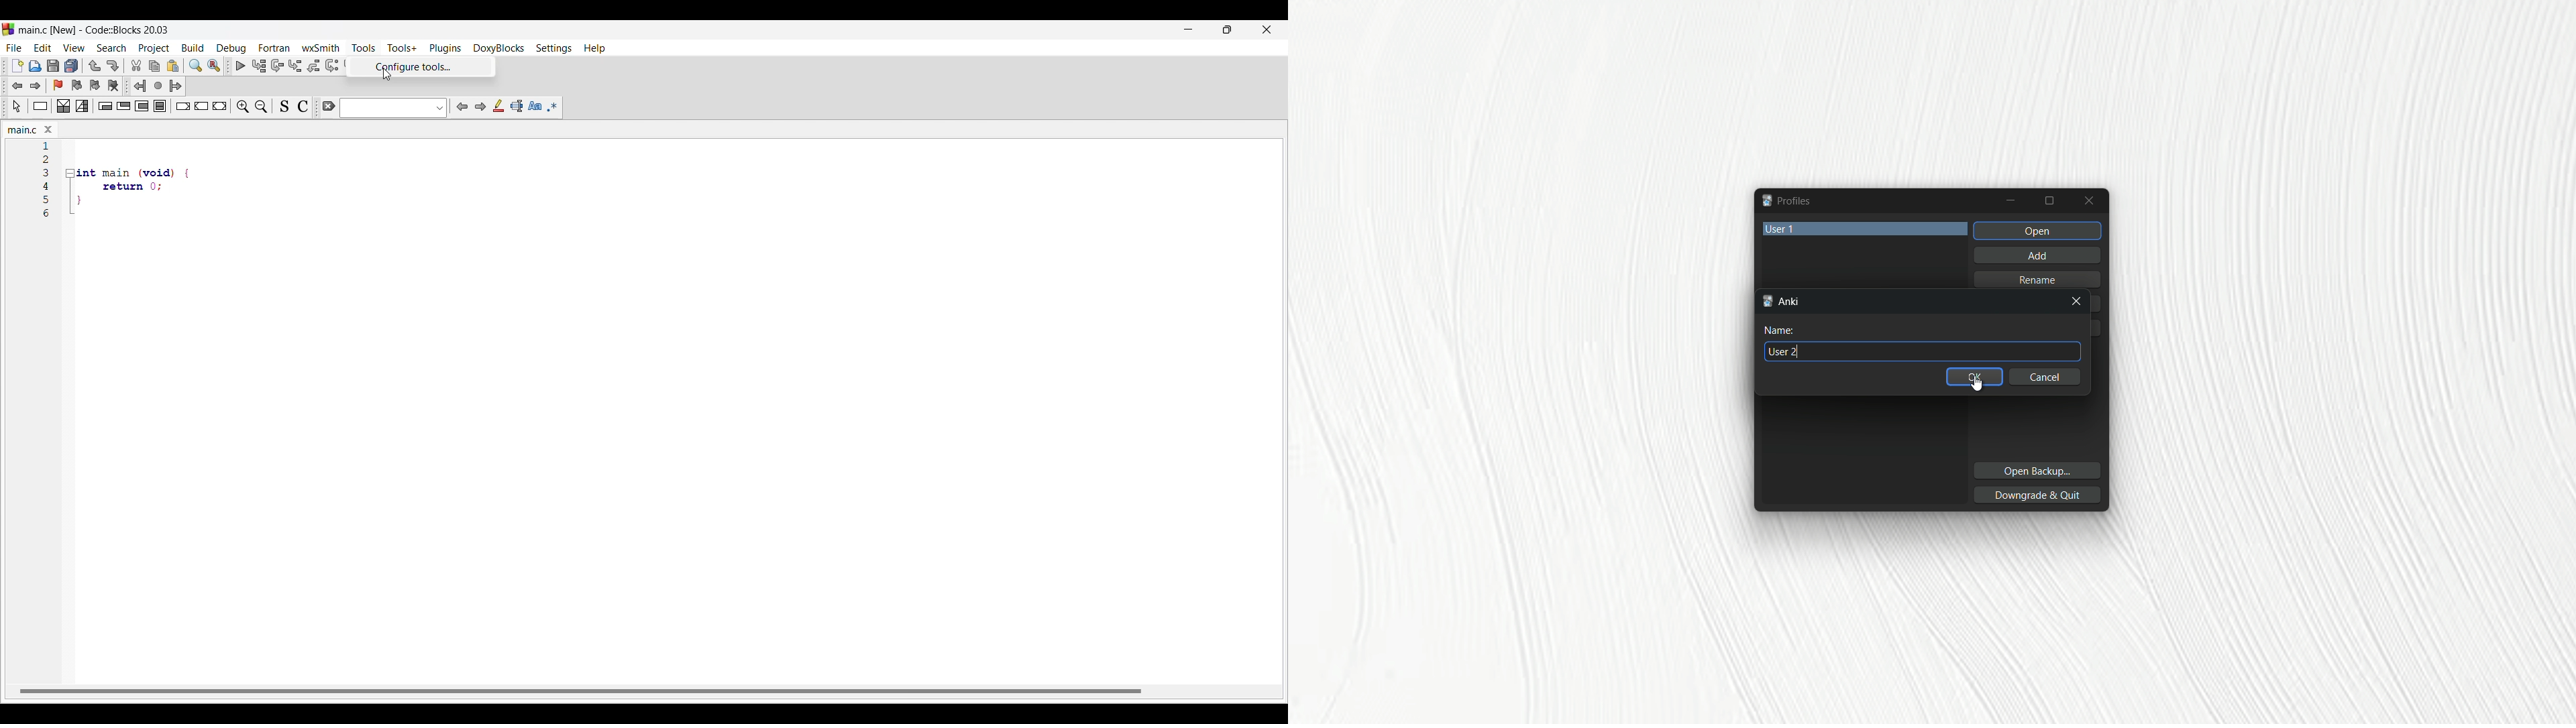  I want to click on close, so click(2078, 303).